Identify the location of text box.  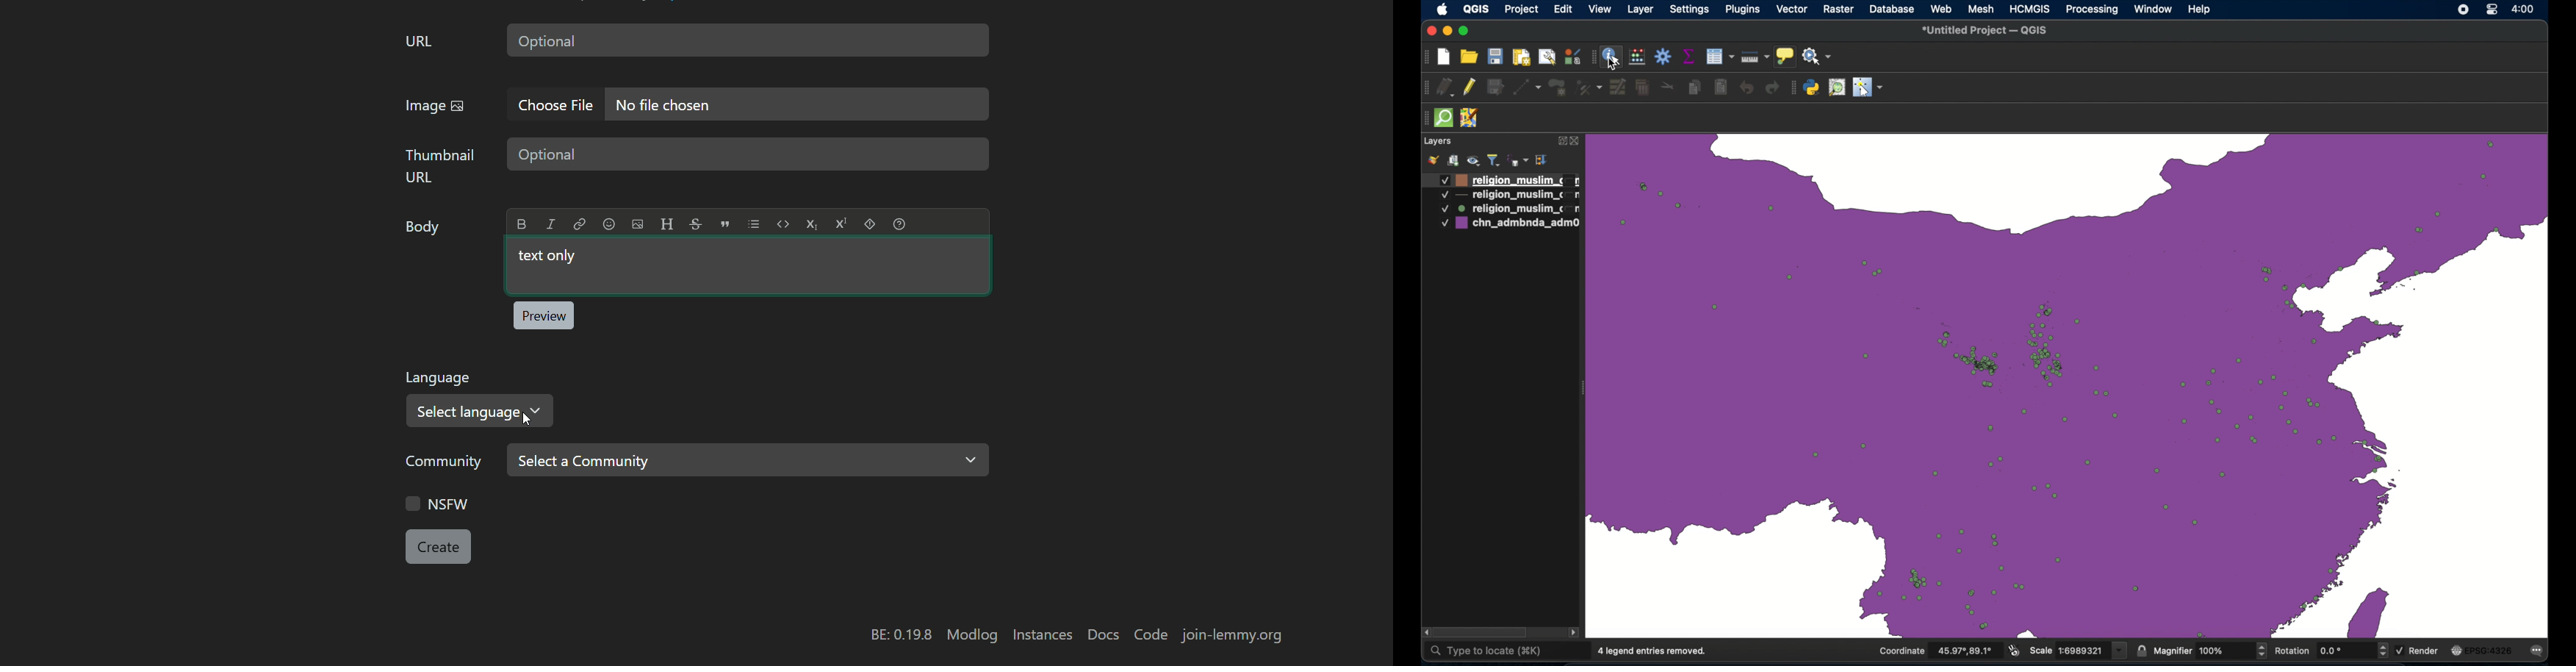
(747, 266).